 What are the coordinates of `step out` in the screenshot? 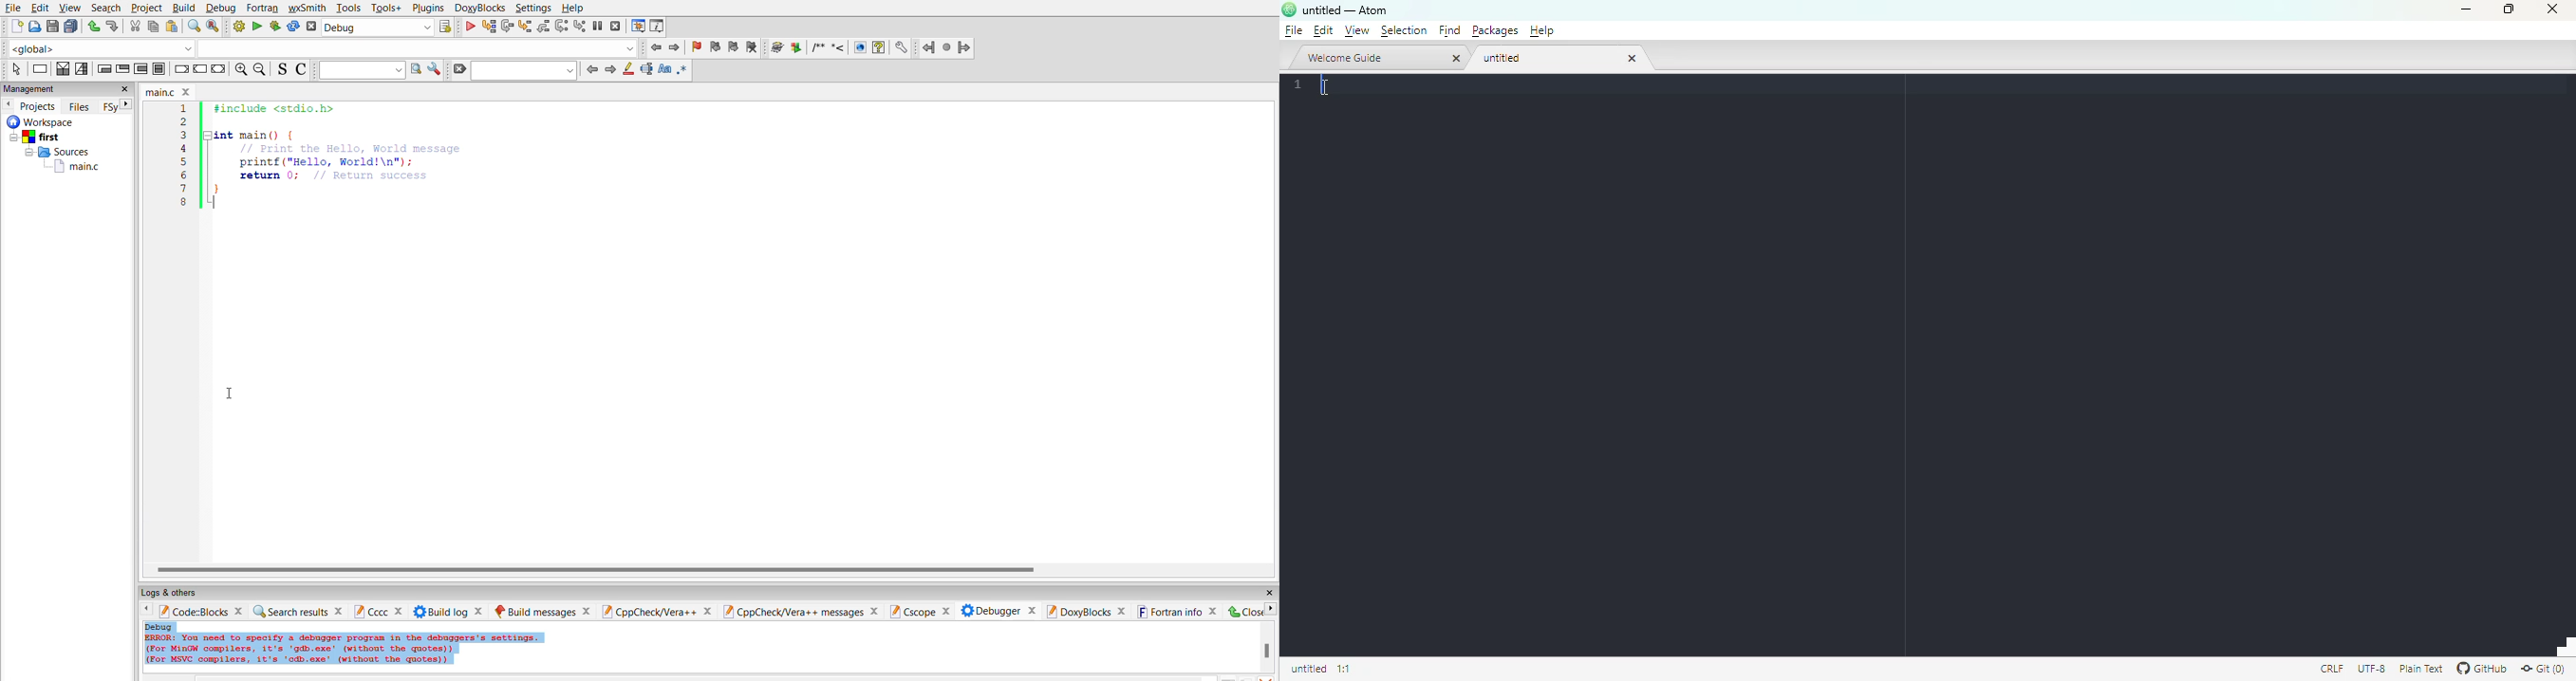 It's located at (546, 25).